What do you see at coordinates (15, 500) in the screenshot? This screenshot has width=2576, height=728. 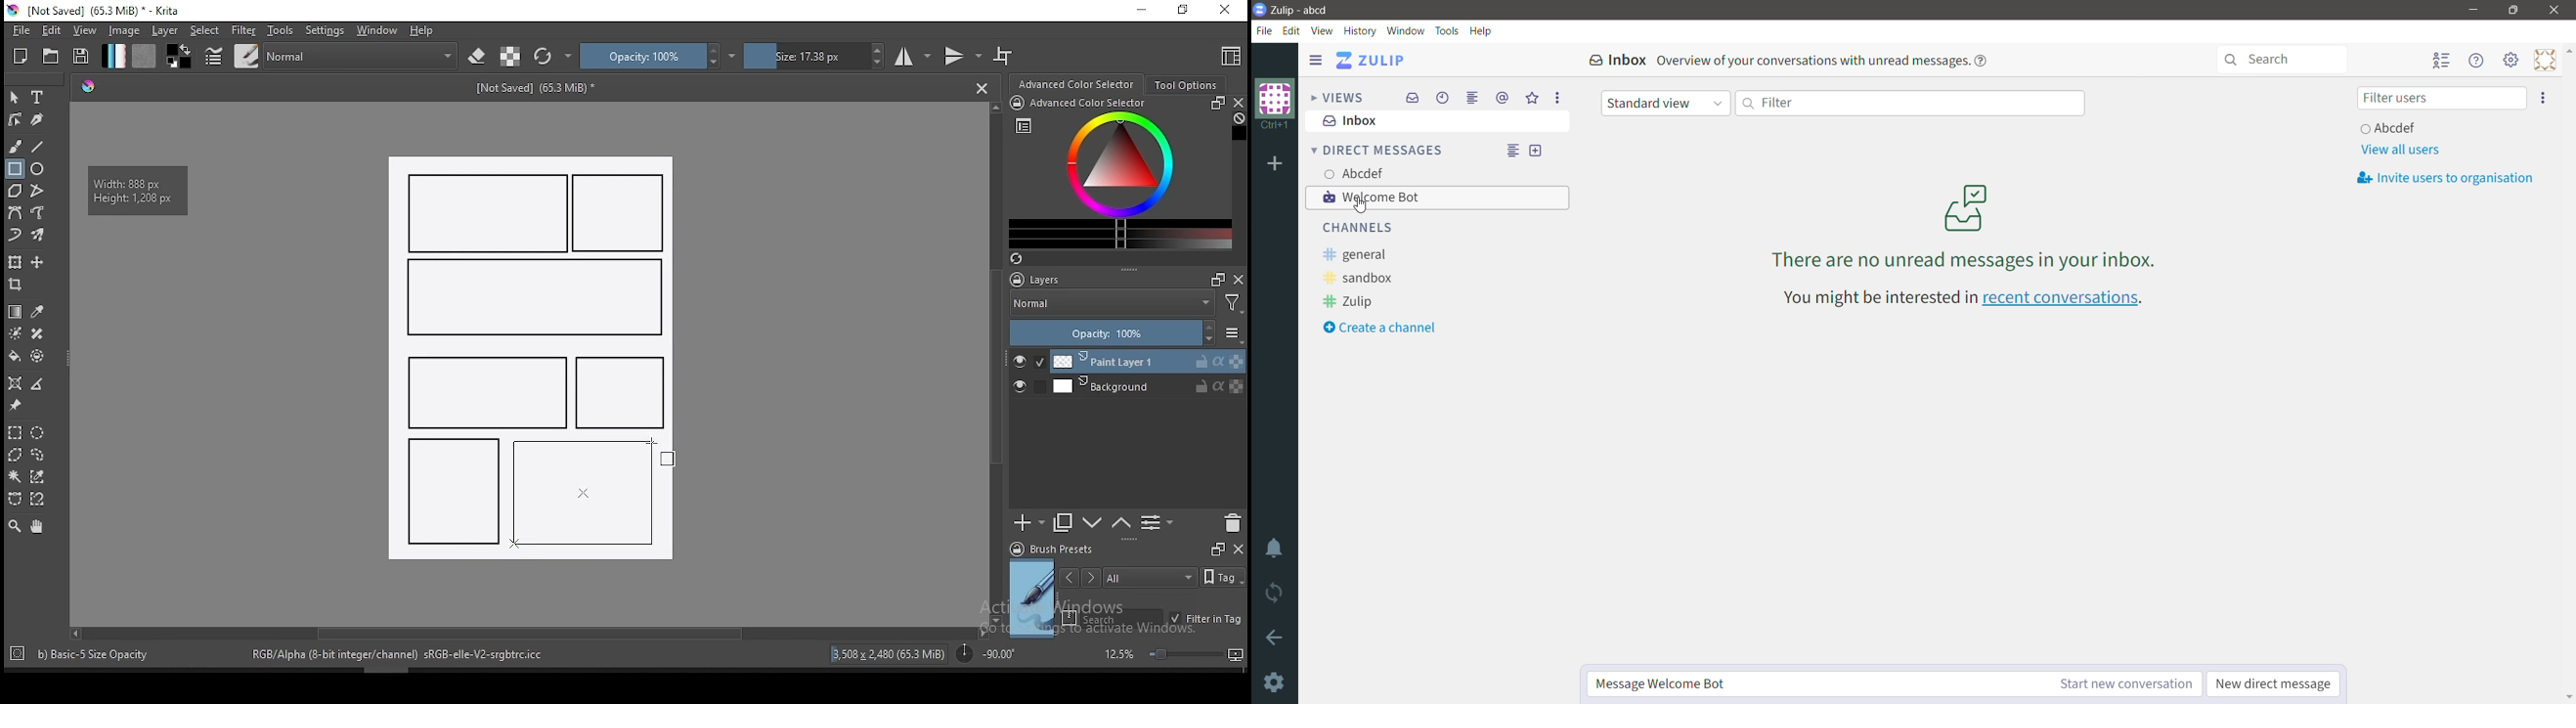 I see `bezier curve selection tool` at bounding box center [15, 500].